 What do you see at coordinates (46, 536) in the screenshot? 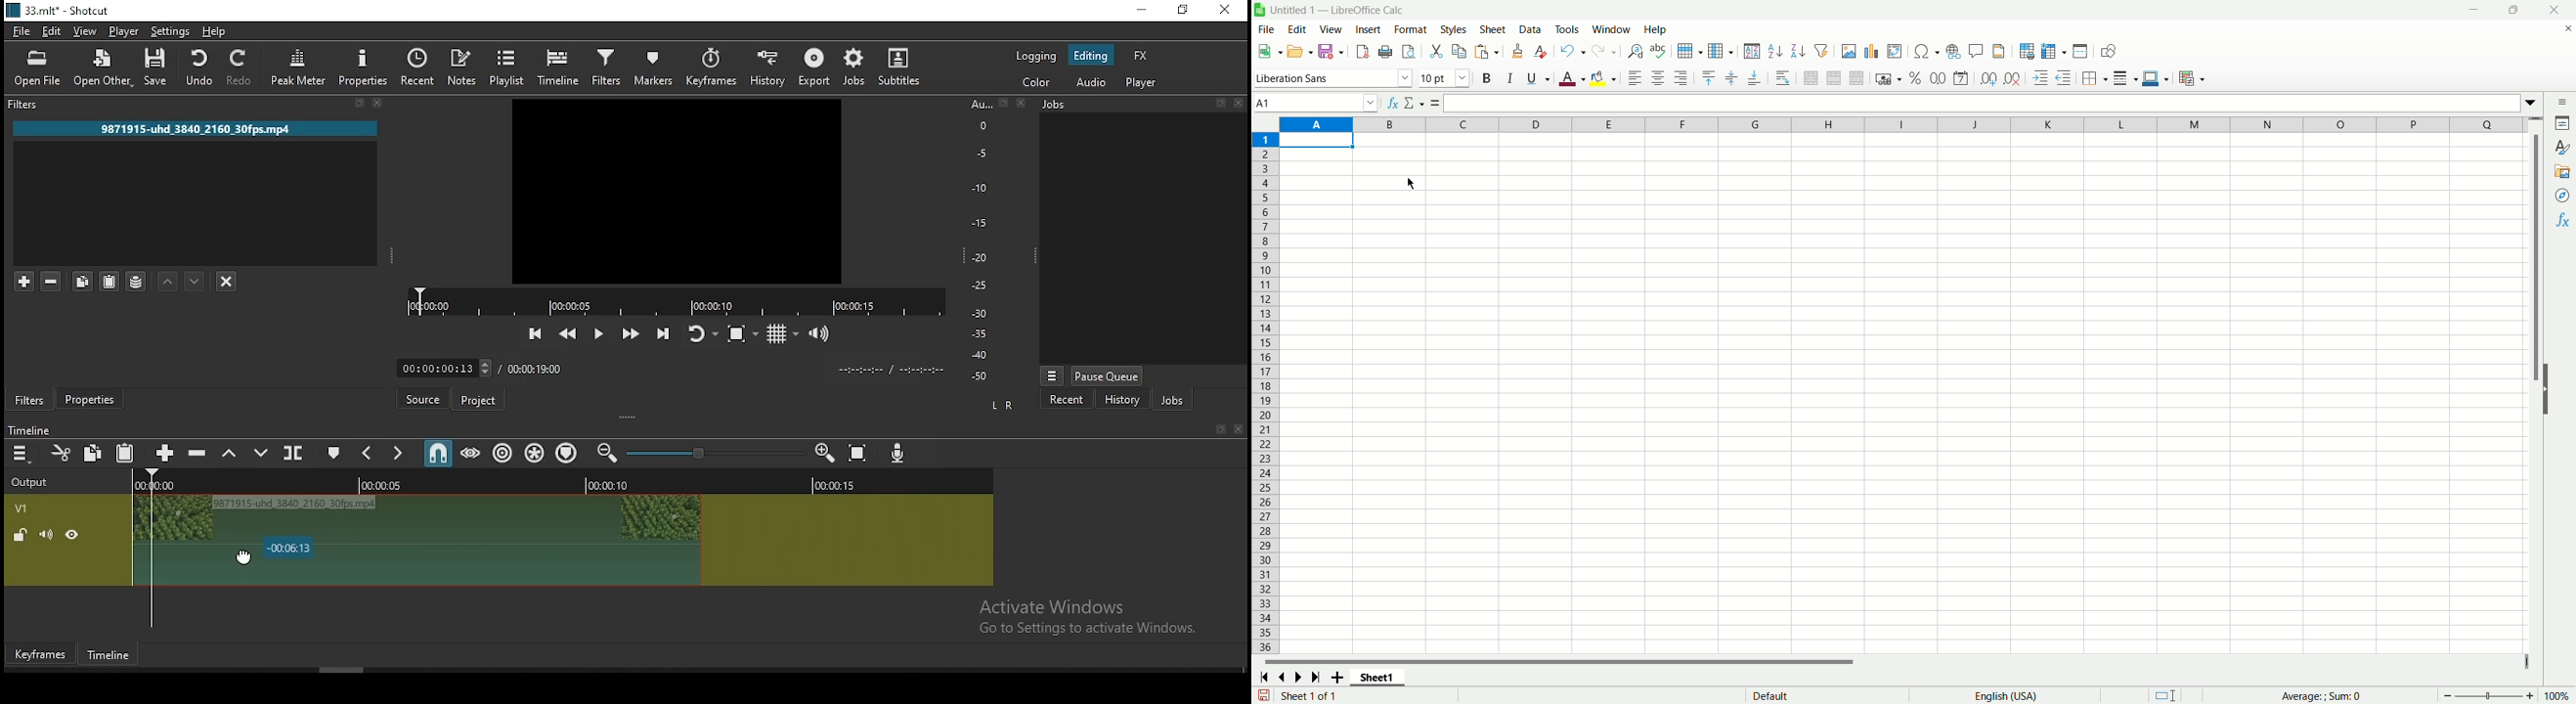
I see `(un)mute` at bounding box center [46, 536].